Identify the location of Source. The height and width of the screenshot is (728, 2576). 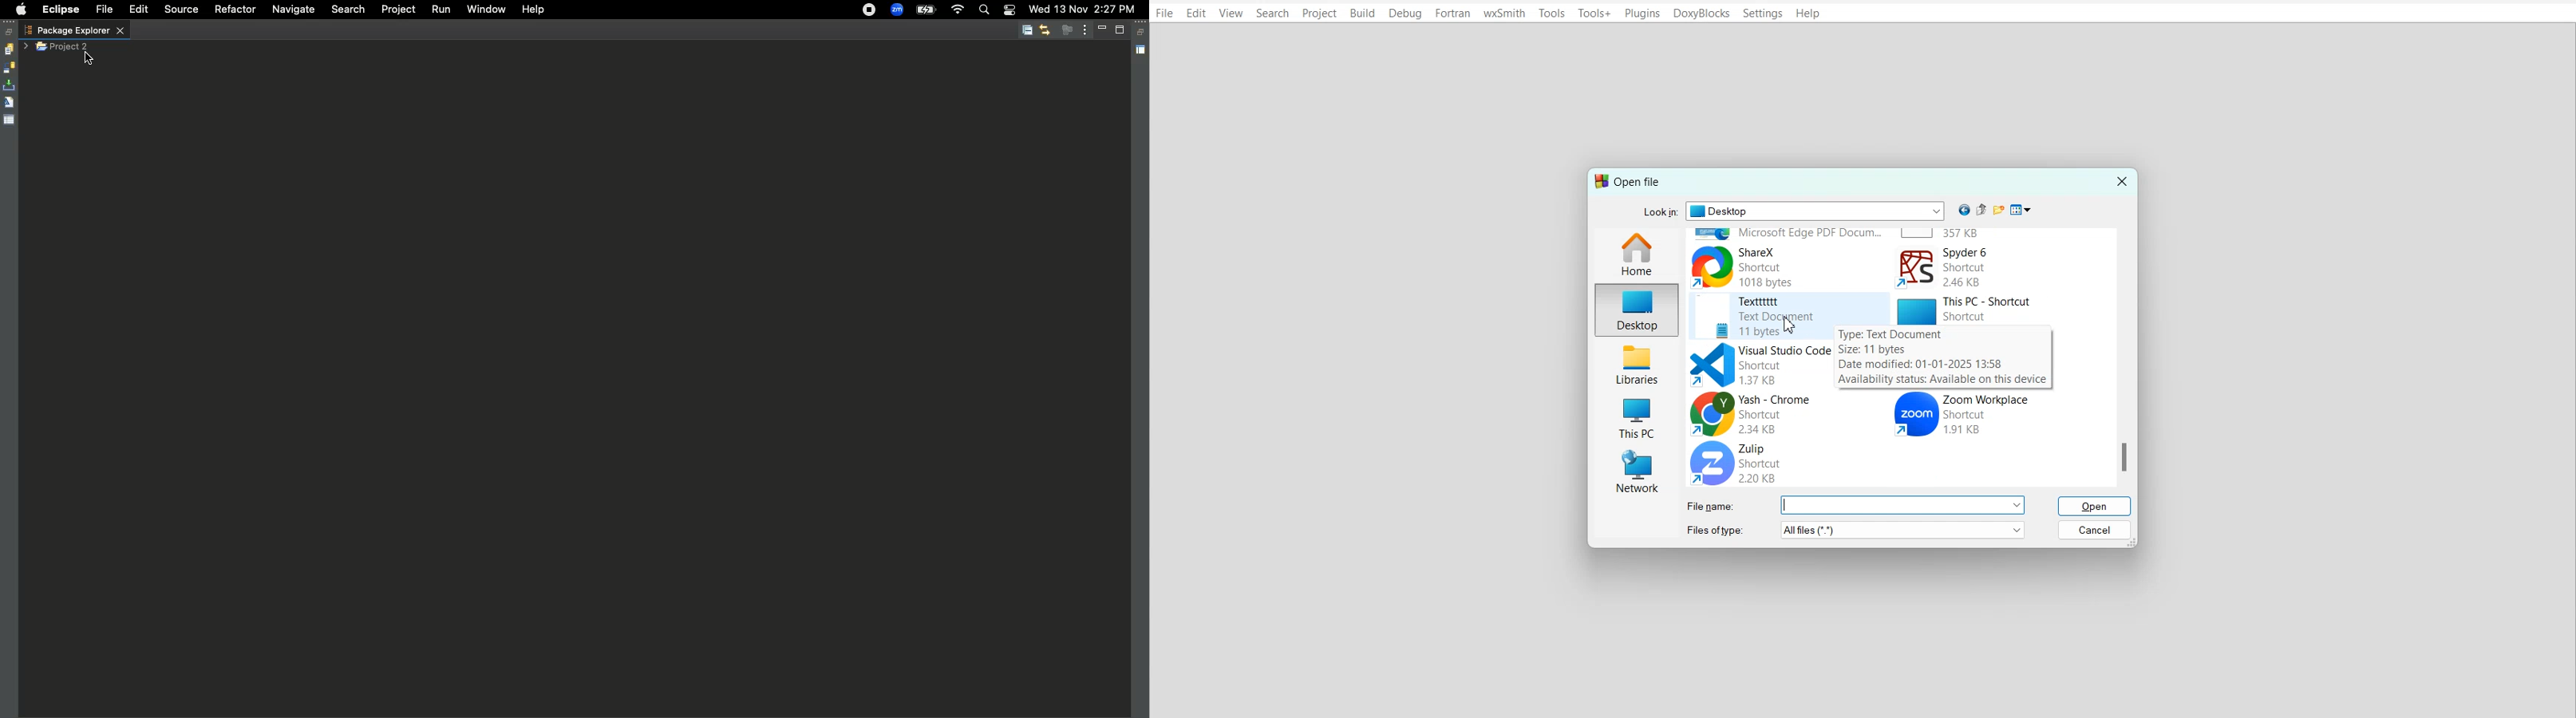
(179, 10).